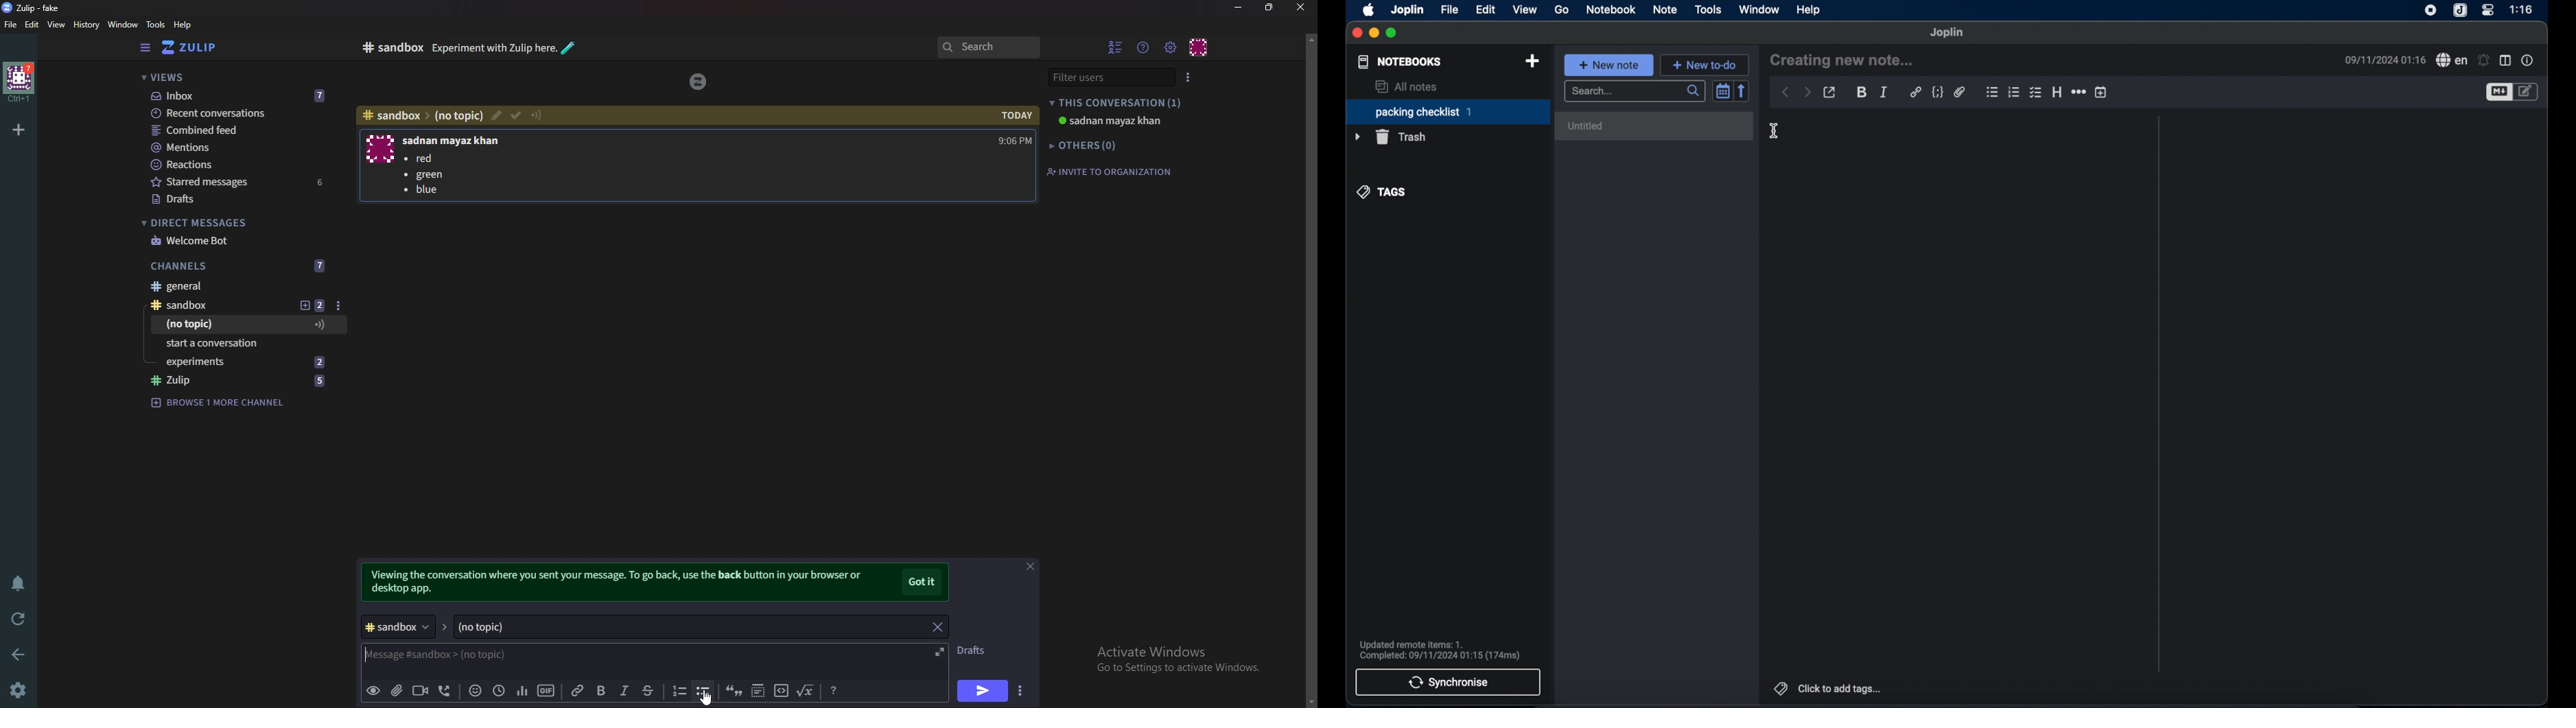 The width and height of the screenshot is (2576, 728). I want to click on search bar, so click(1634, 91).